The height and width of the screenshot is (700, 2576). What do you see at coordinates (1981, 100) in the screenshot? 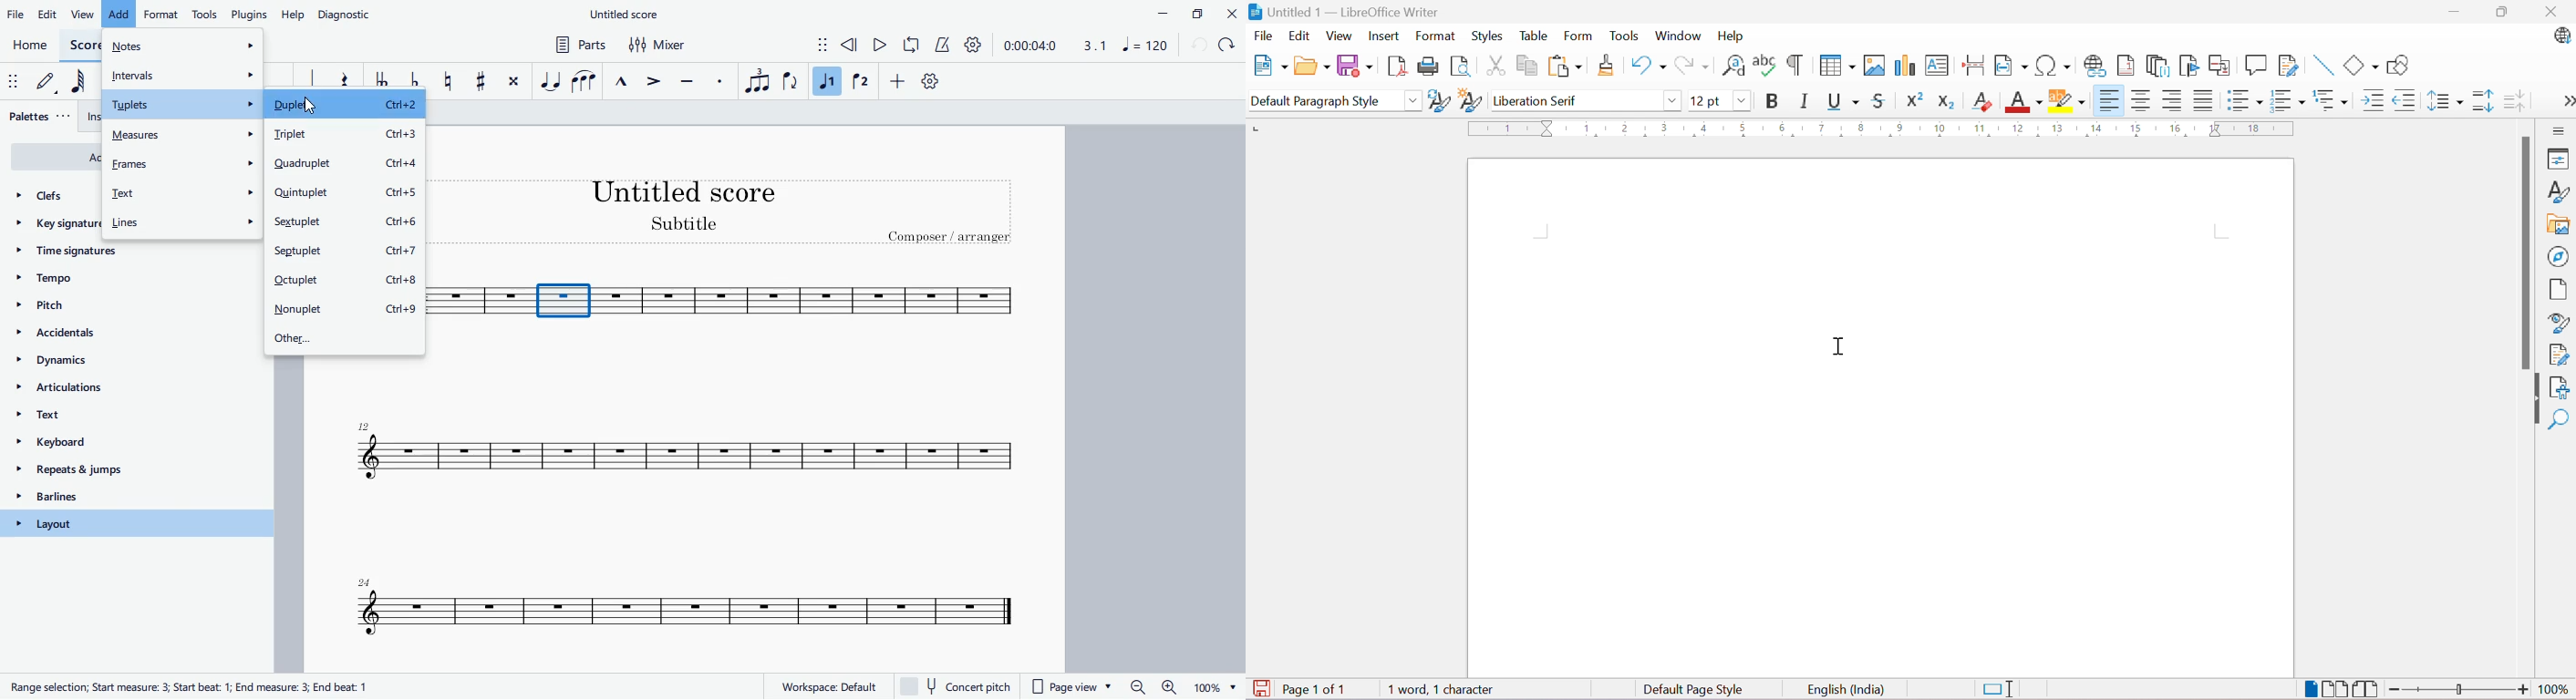
I see `Clear Direct Formatting` at bounding box center [1981, 100].